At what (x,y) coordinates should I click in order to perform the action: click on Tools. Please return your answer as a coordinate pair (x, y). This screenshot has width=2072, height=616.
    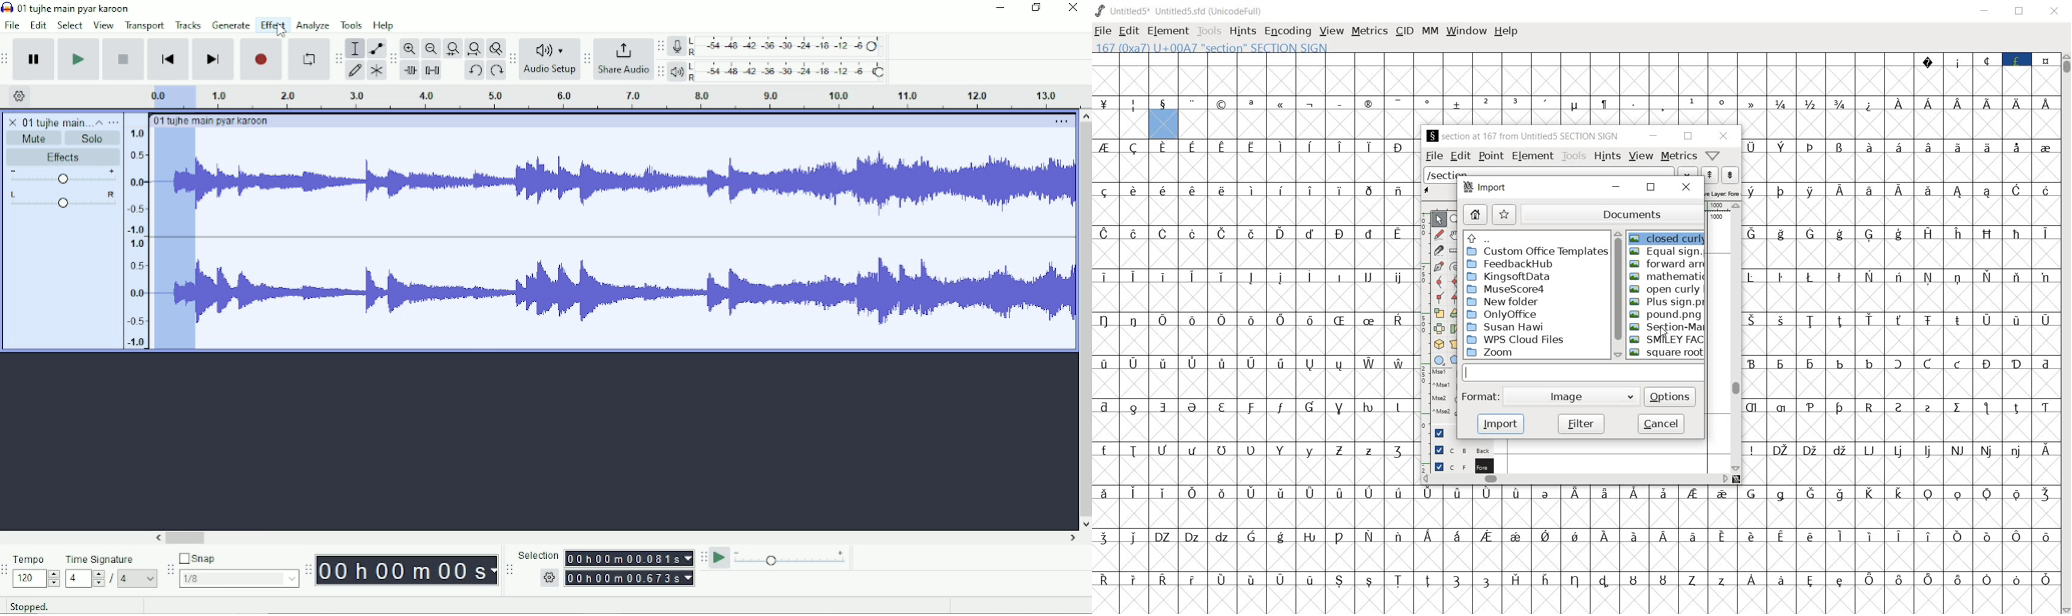
    Looking at the image, I should click on (352, 25).